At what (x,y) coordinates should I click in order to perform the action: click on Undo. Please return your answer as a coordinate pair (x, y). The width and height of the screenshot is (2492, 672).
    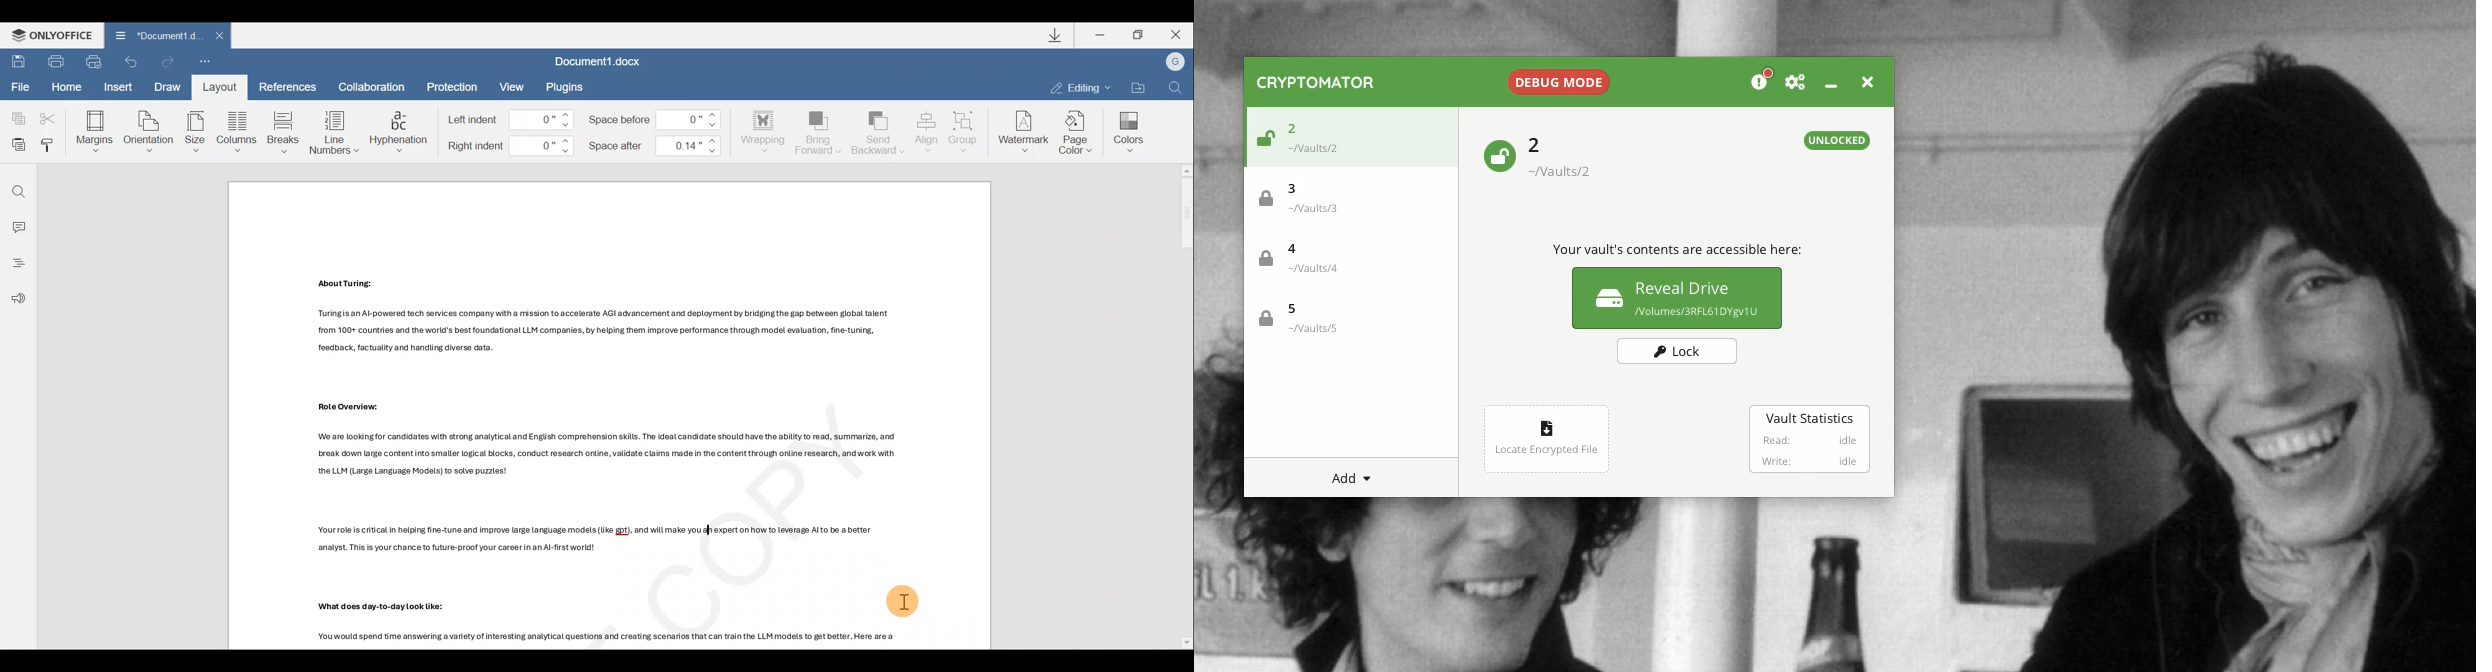
    Looking at the image, I should click on (133, 62).